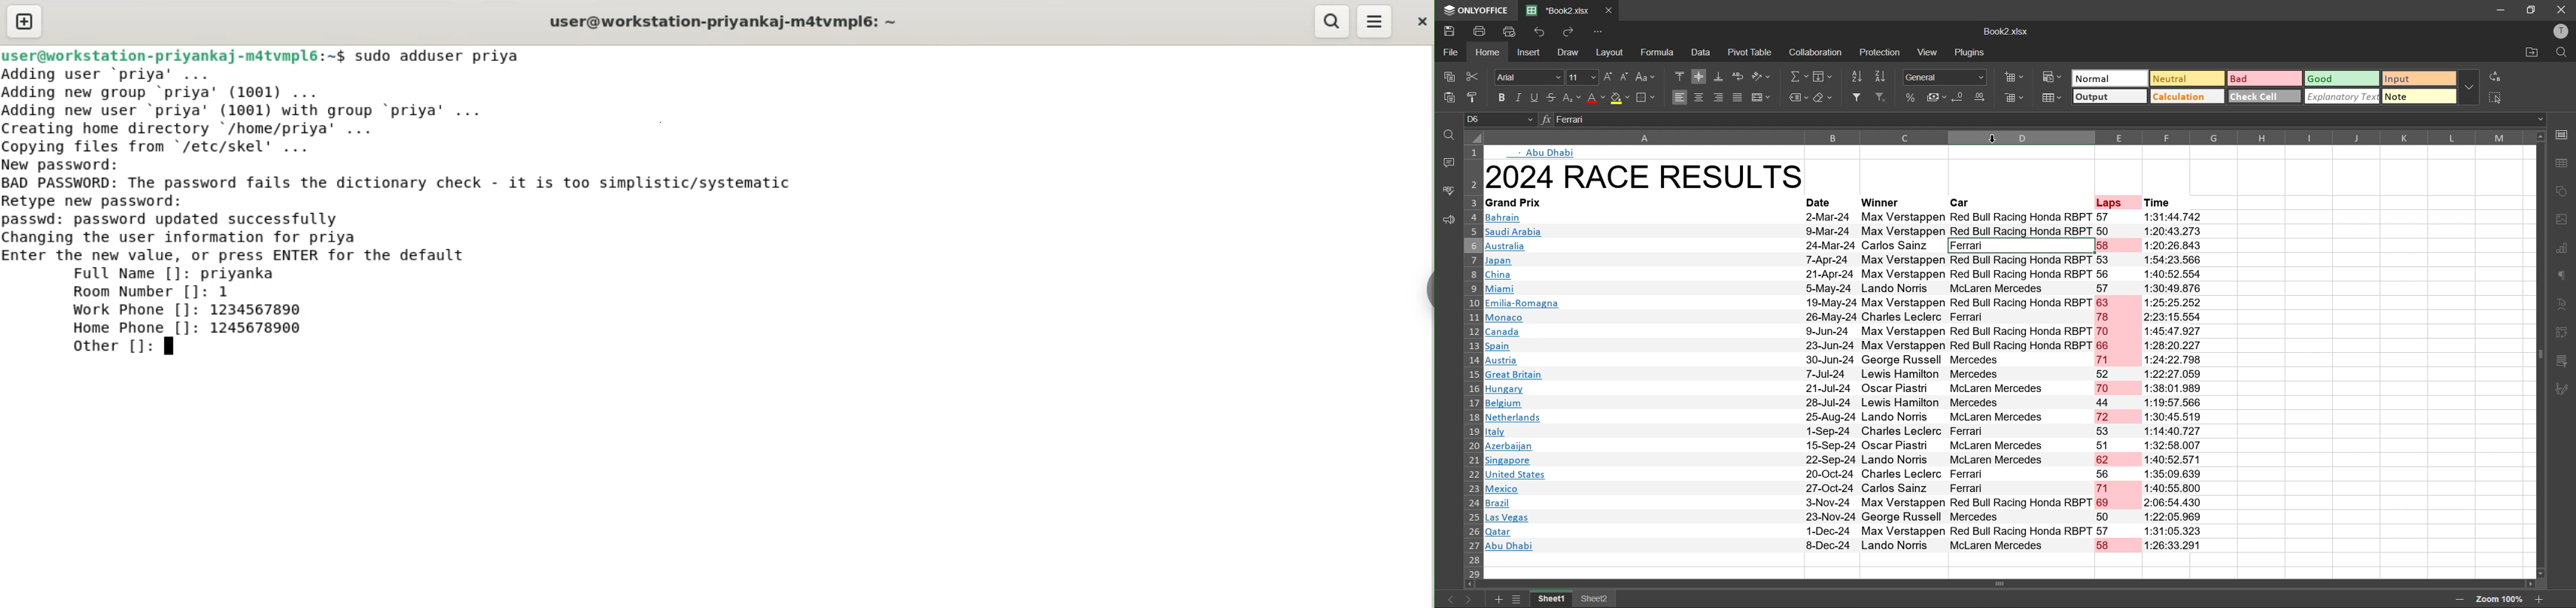  What do you see at coordinates (2005, 584) in the screenshot?
I see `Horizontal scrollbar` at bounding box center [2005, 584].